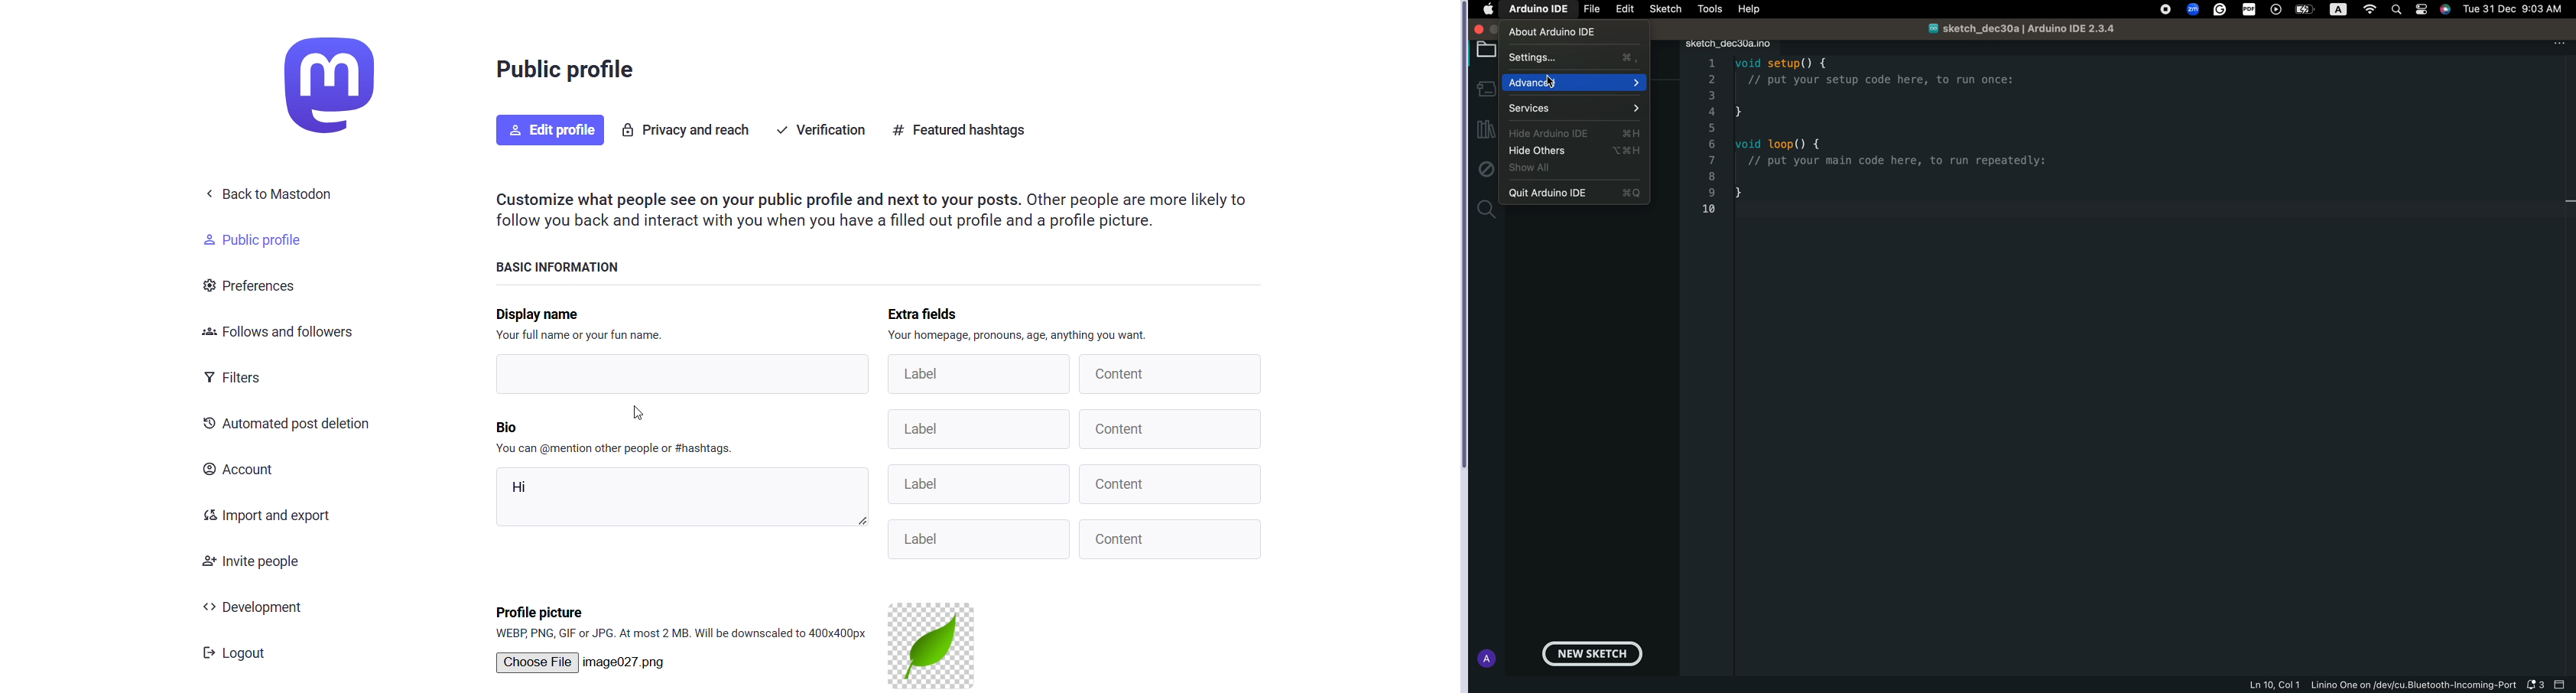  What do you see at coordinates (258, 515) in the screenshot?
I see `import and export` at bounding box center [258, 515].